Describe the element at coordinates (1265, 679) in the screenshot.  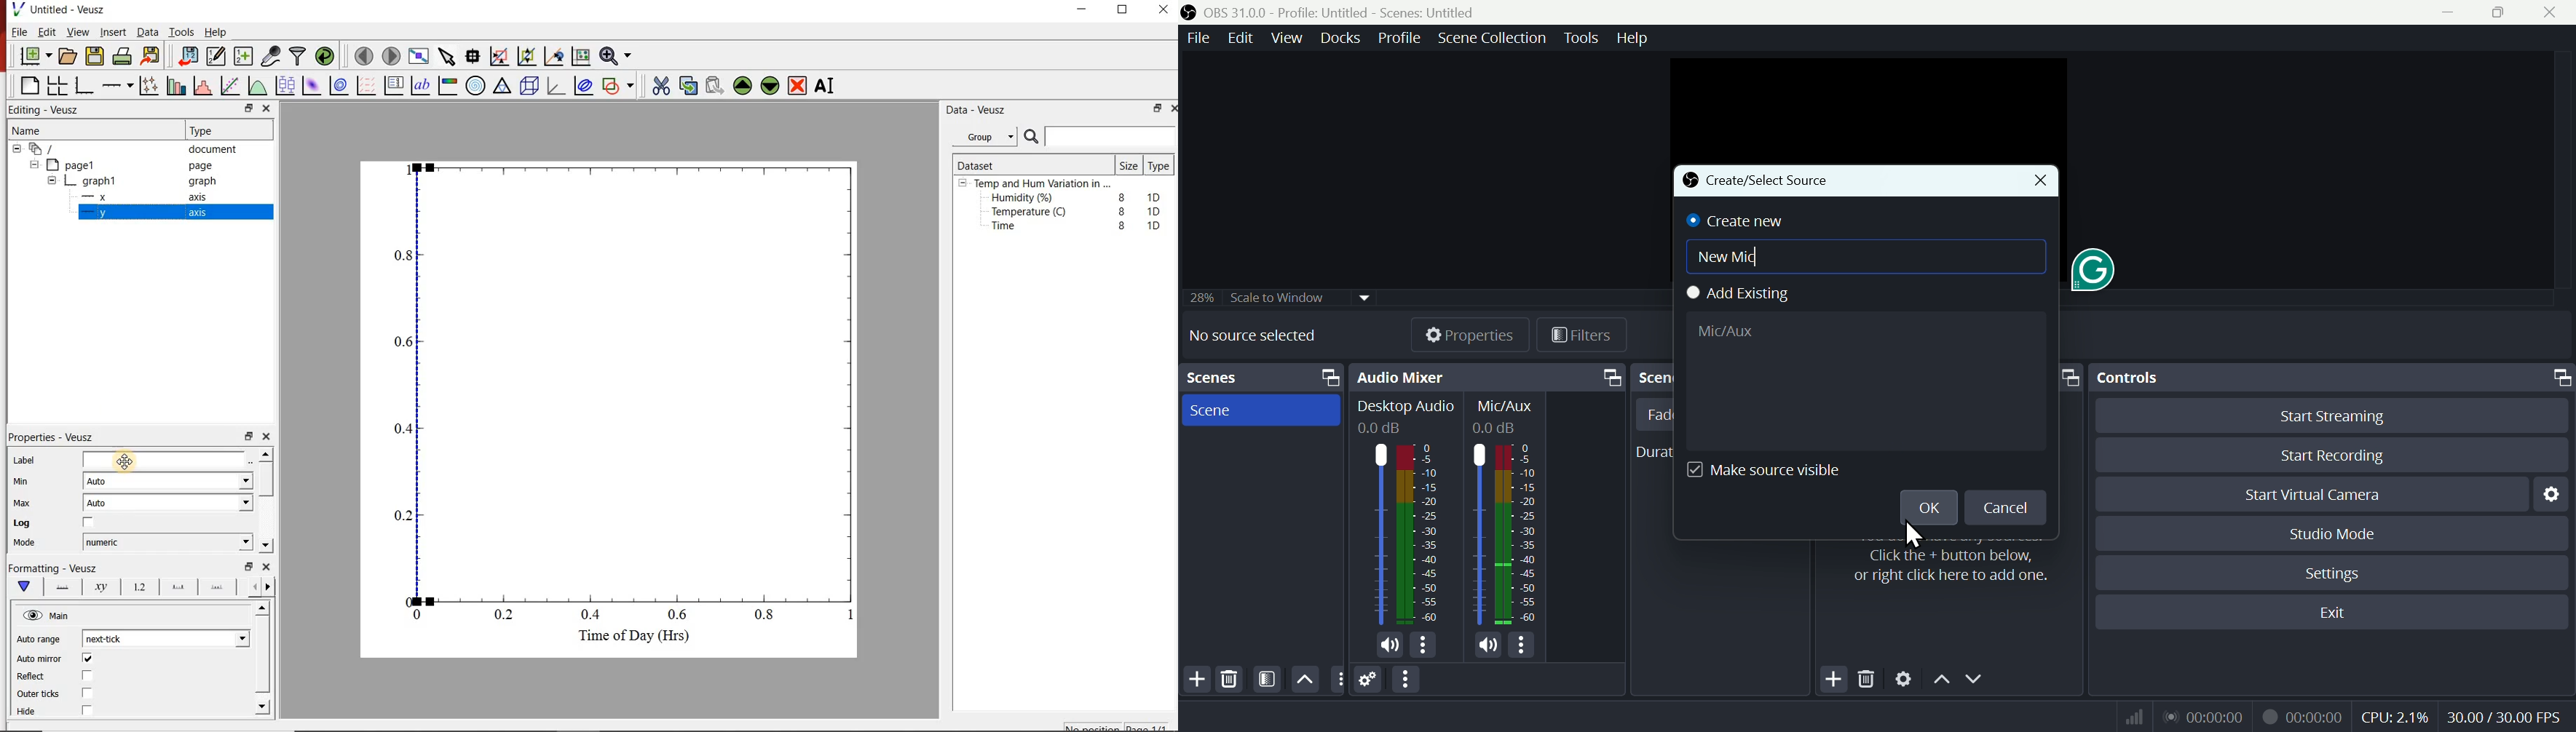
I see `FILTER` at that location.